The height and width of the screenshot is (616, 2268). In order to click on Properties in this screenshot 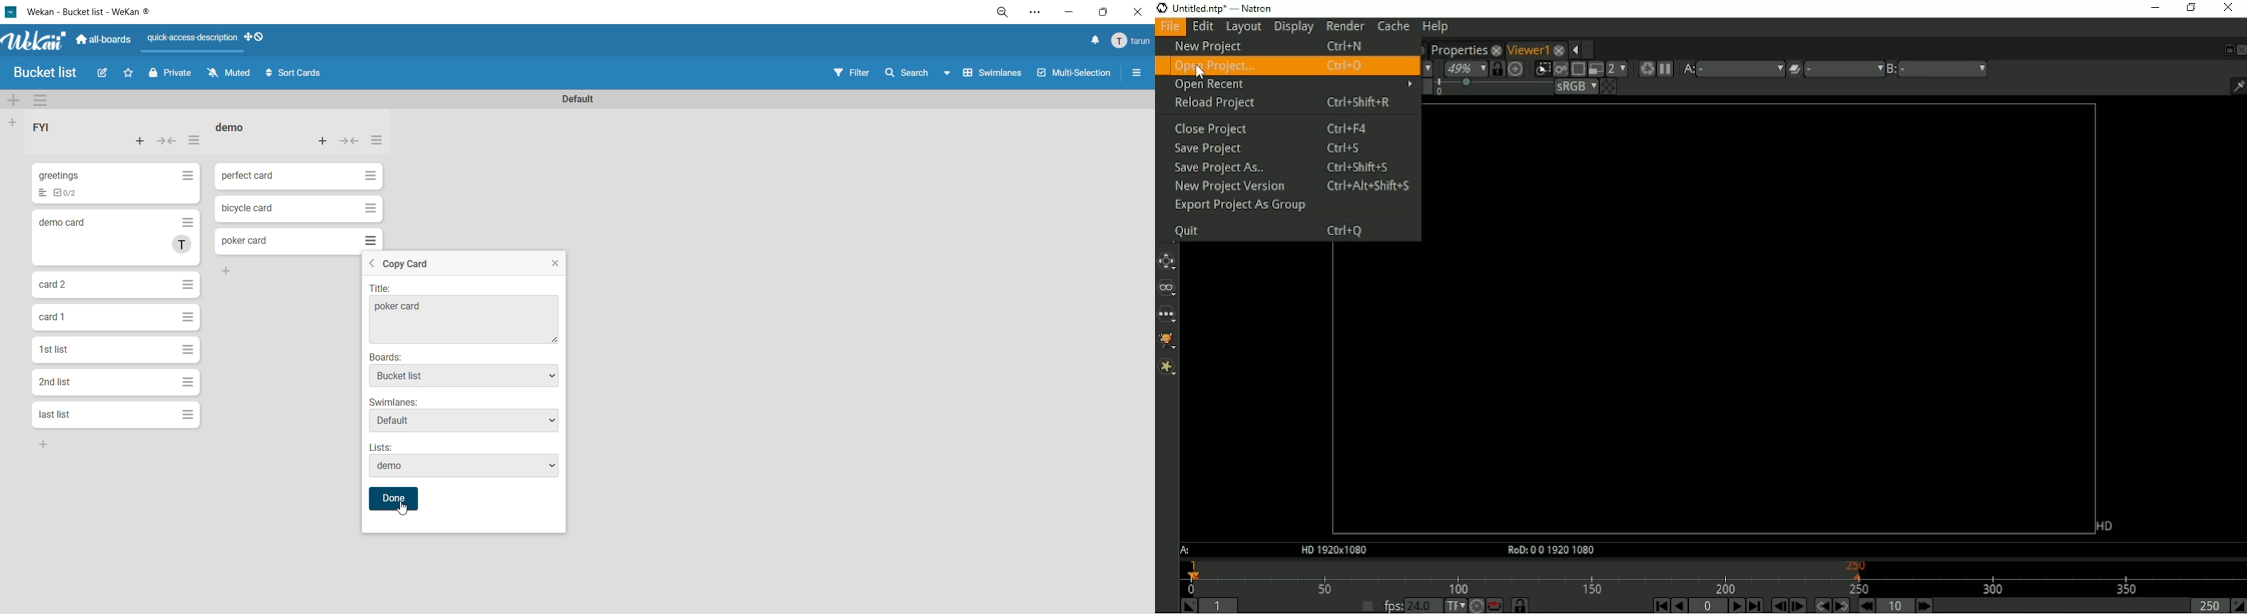, I will do `click(1457, 48)`.